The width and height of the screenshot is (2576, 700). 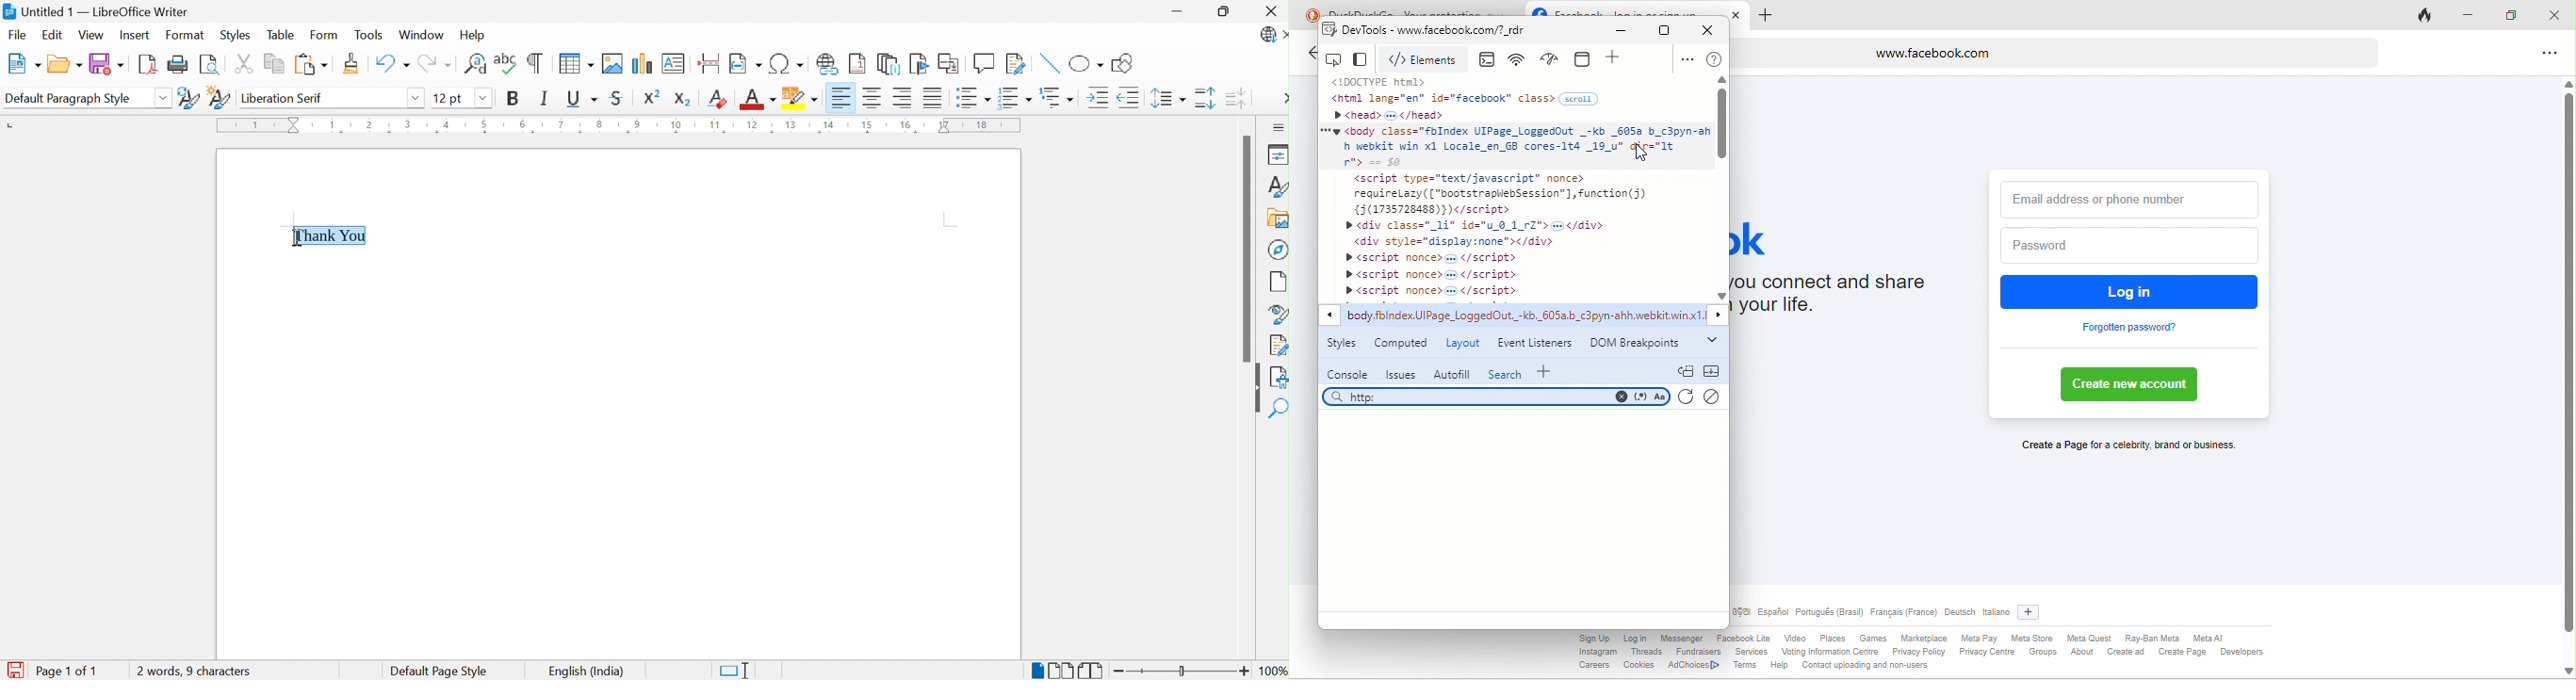 I want to click on Insert Image, so click(x=611, y=63).